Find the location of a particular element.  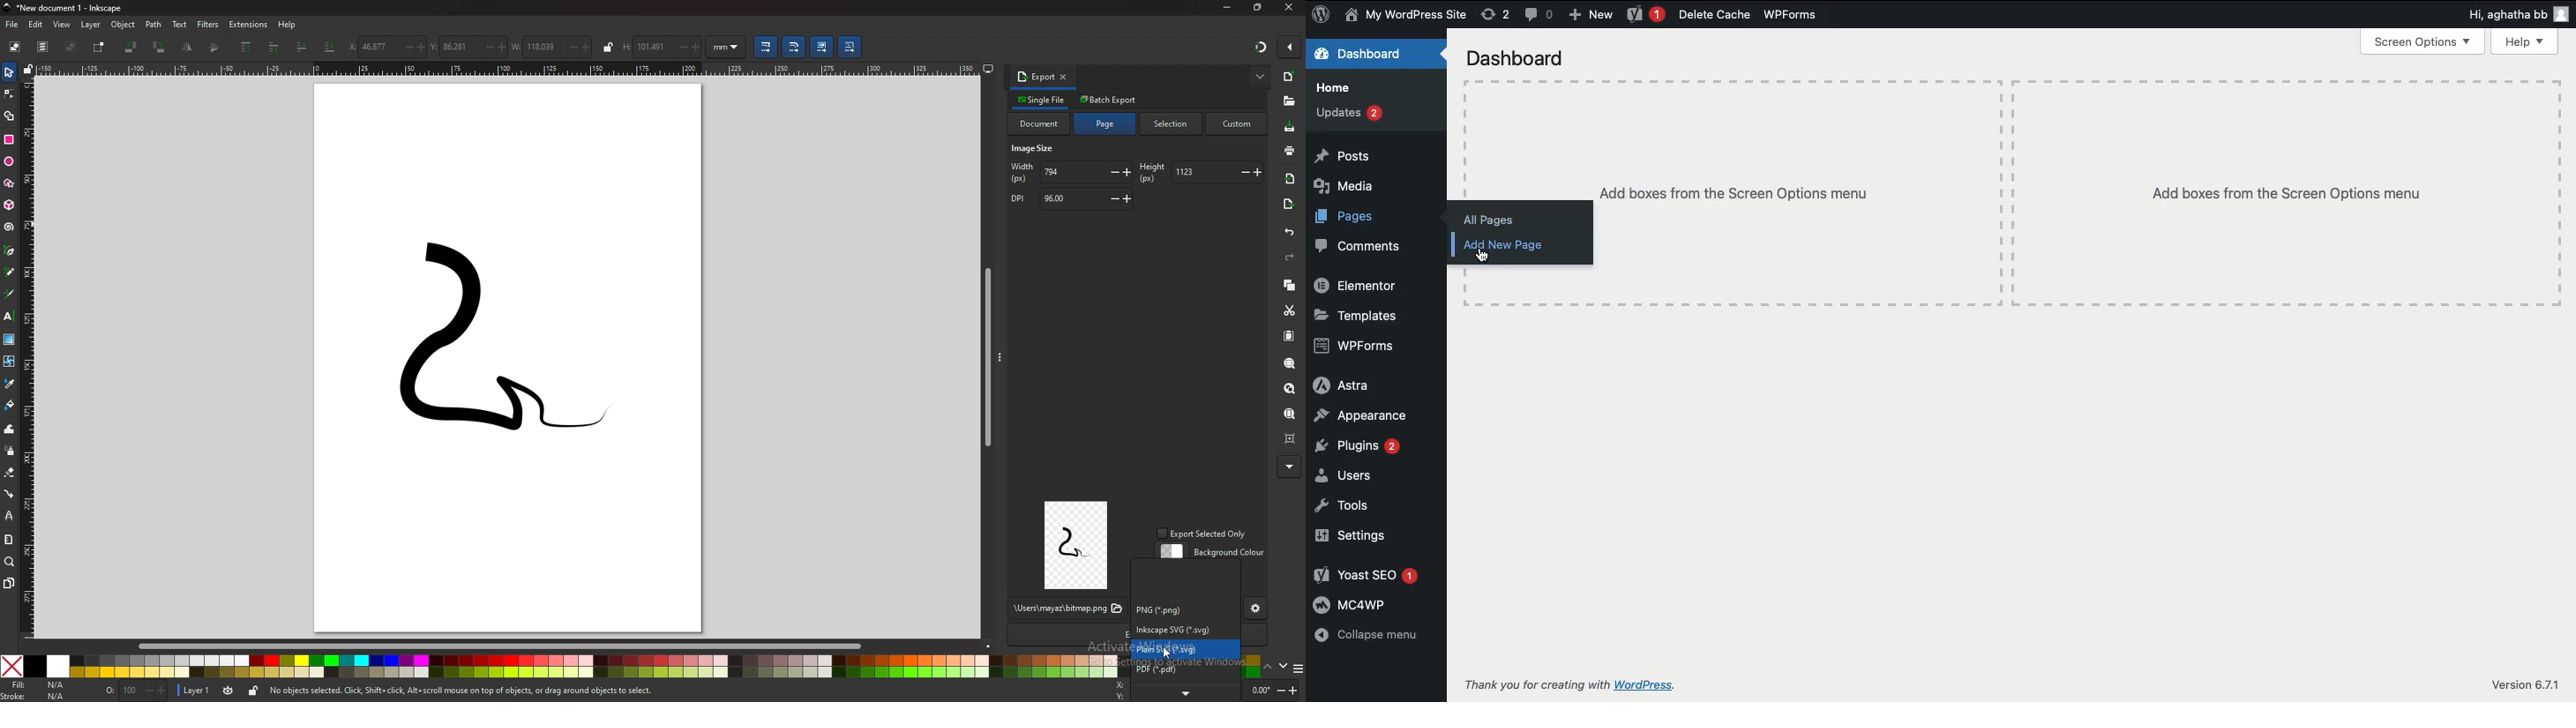

Version 6.7.1 is located at coordinates (2524, 680).